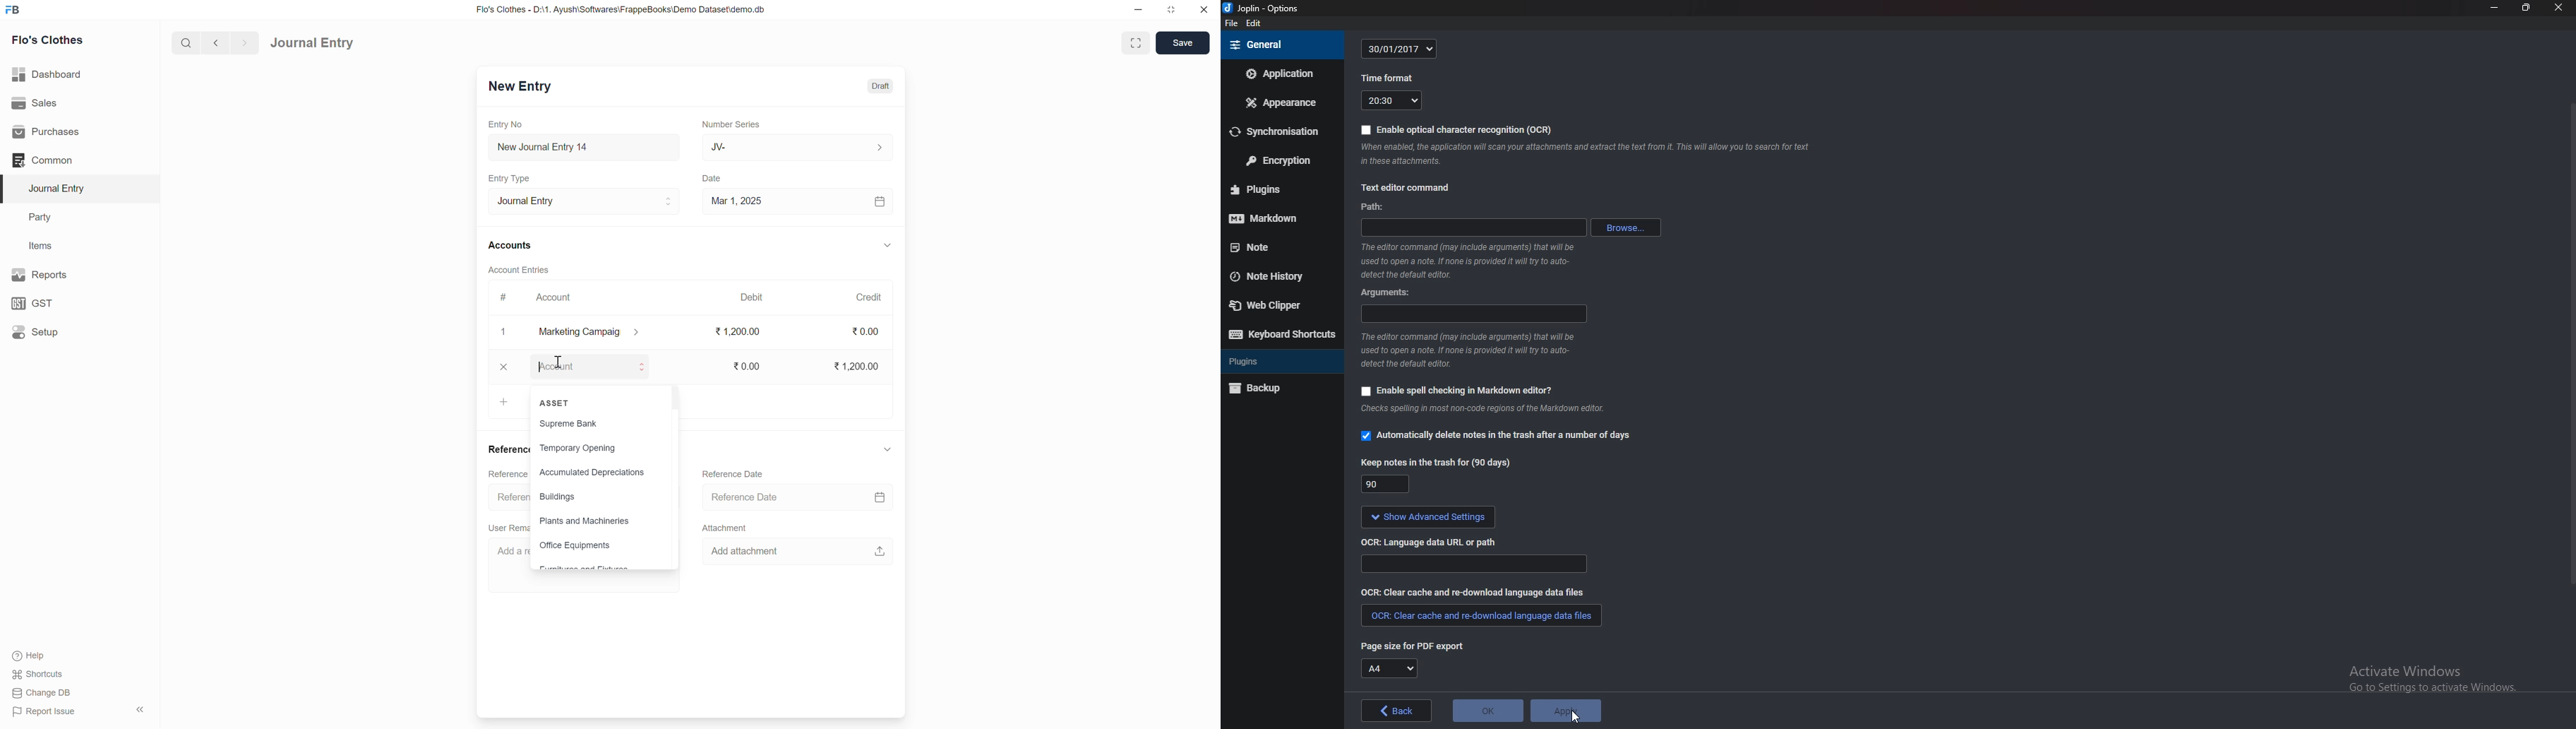 The image size is (2576, 756). I want to click on Referen, so click(512, 497).